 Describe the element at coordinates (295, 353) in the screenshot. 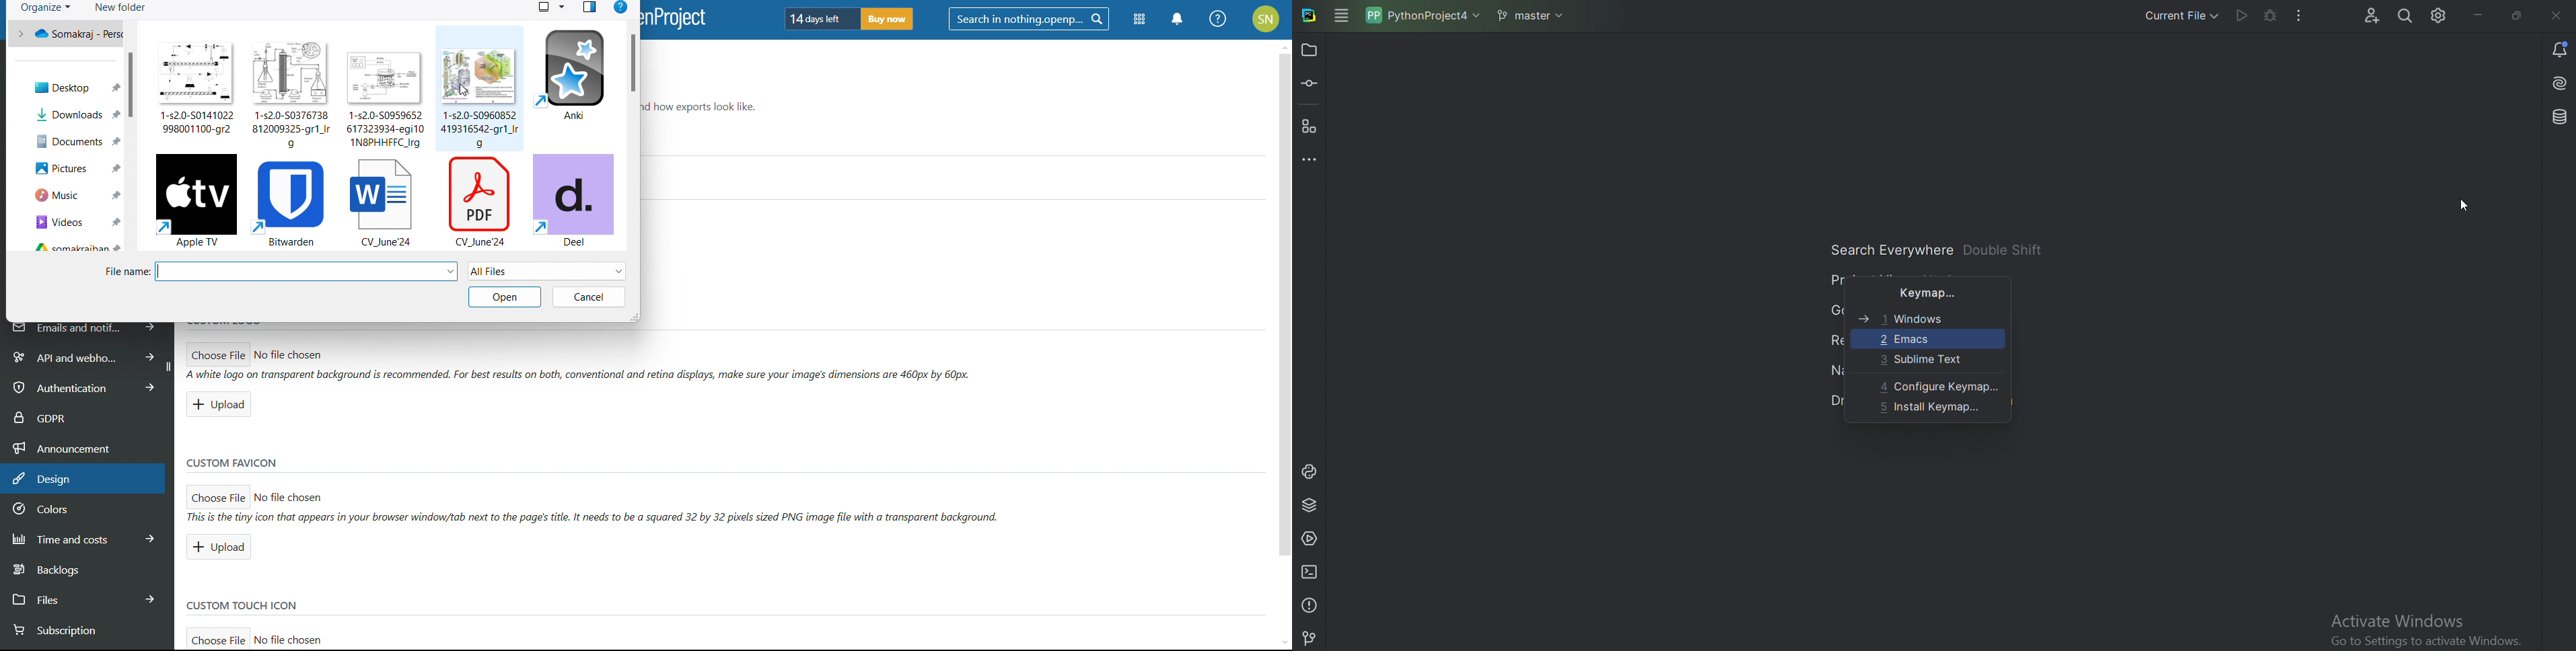

I see `No file chosen` at that location.